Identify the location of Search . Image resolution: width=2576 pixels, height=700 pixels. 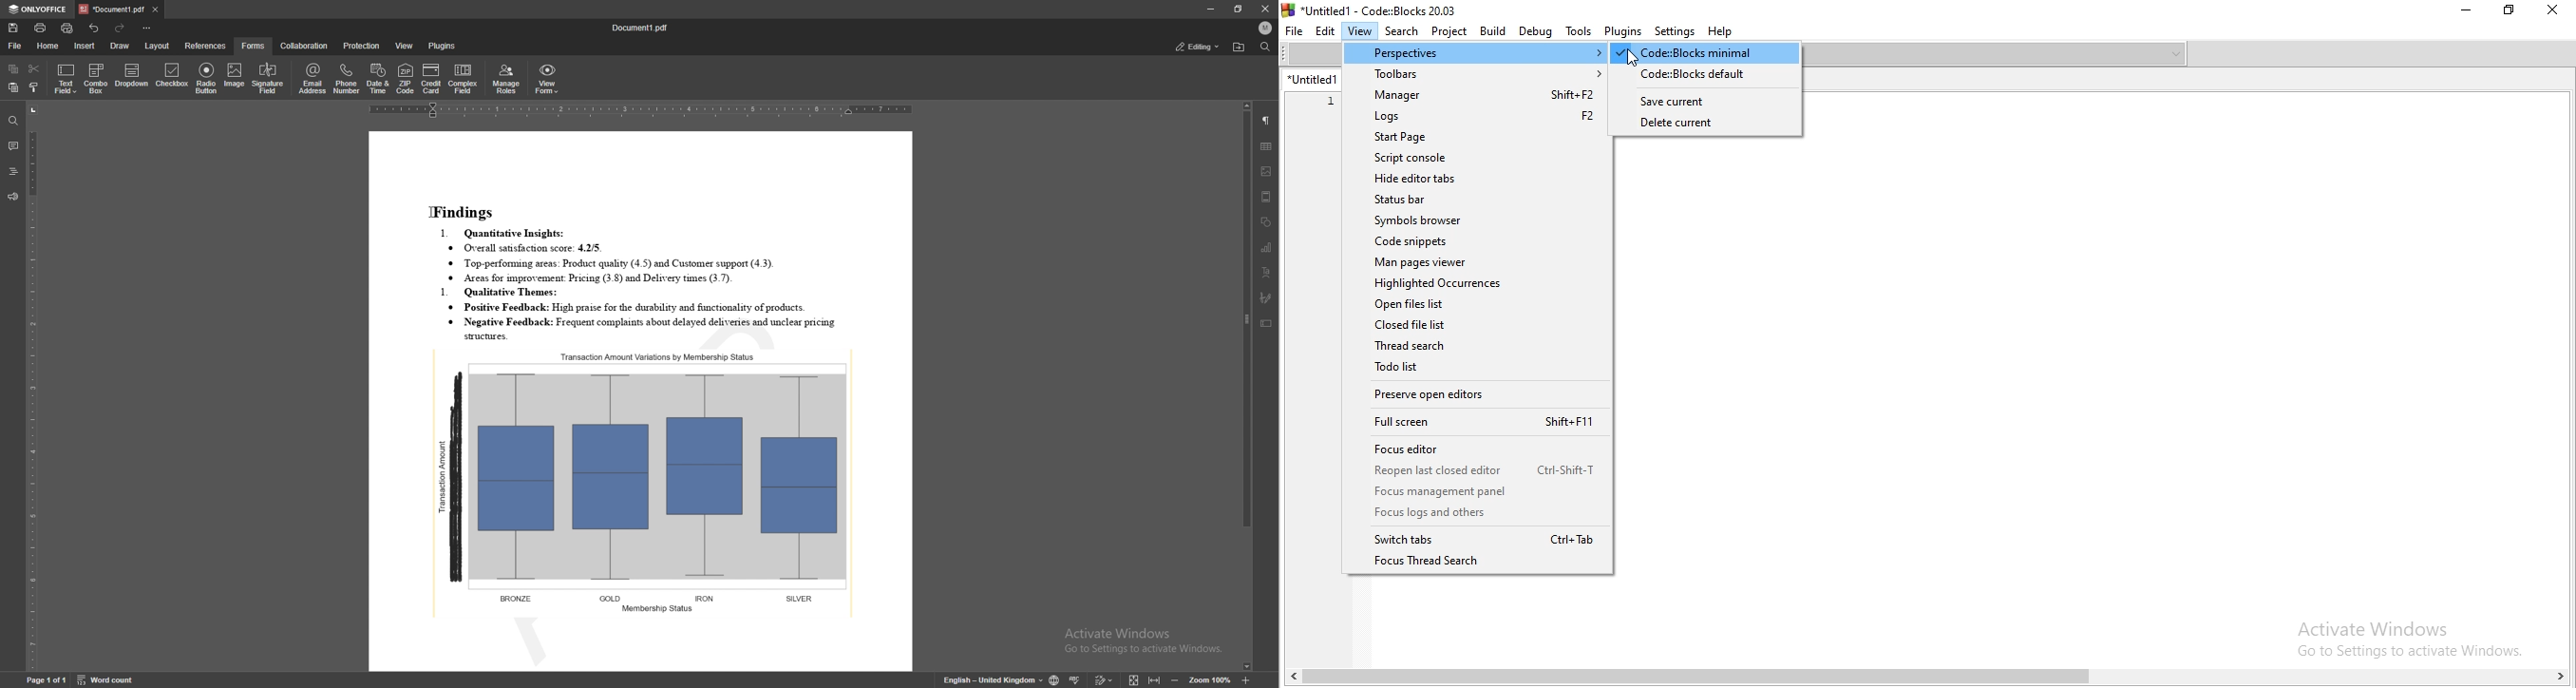
(1403, 31).